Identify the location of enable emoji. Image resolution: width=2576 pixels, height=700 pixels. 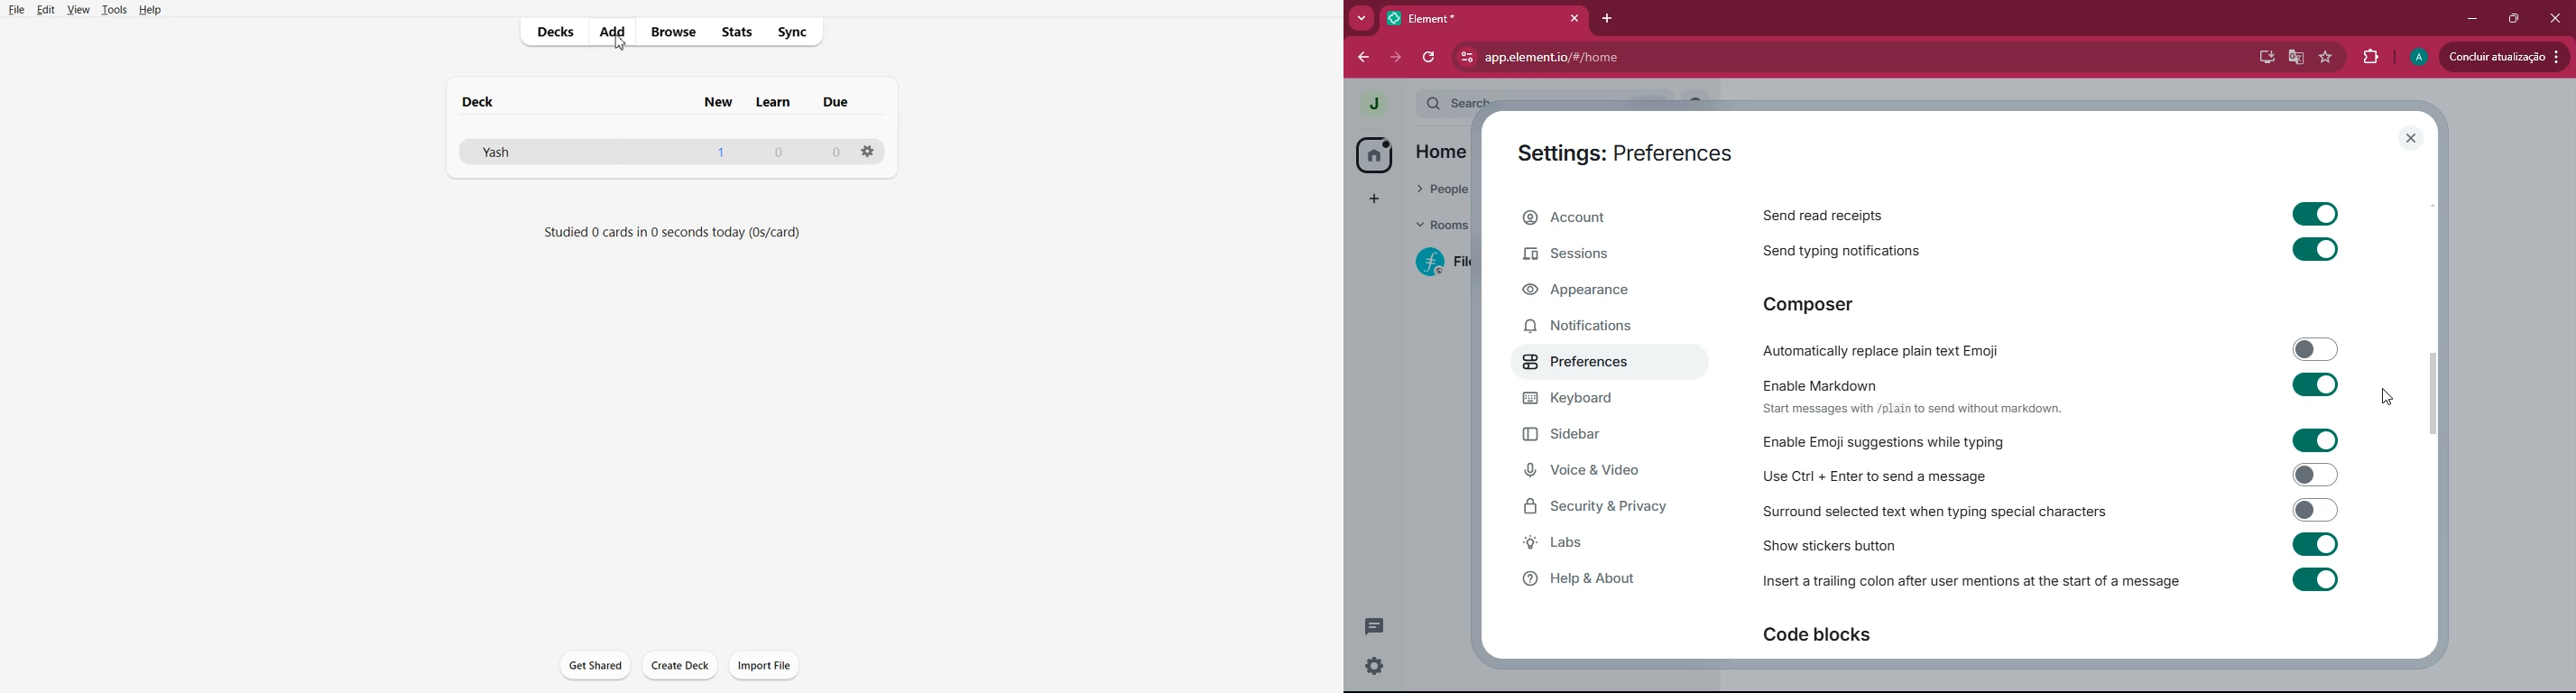
(1882, 442).